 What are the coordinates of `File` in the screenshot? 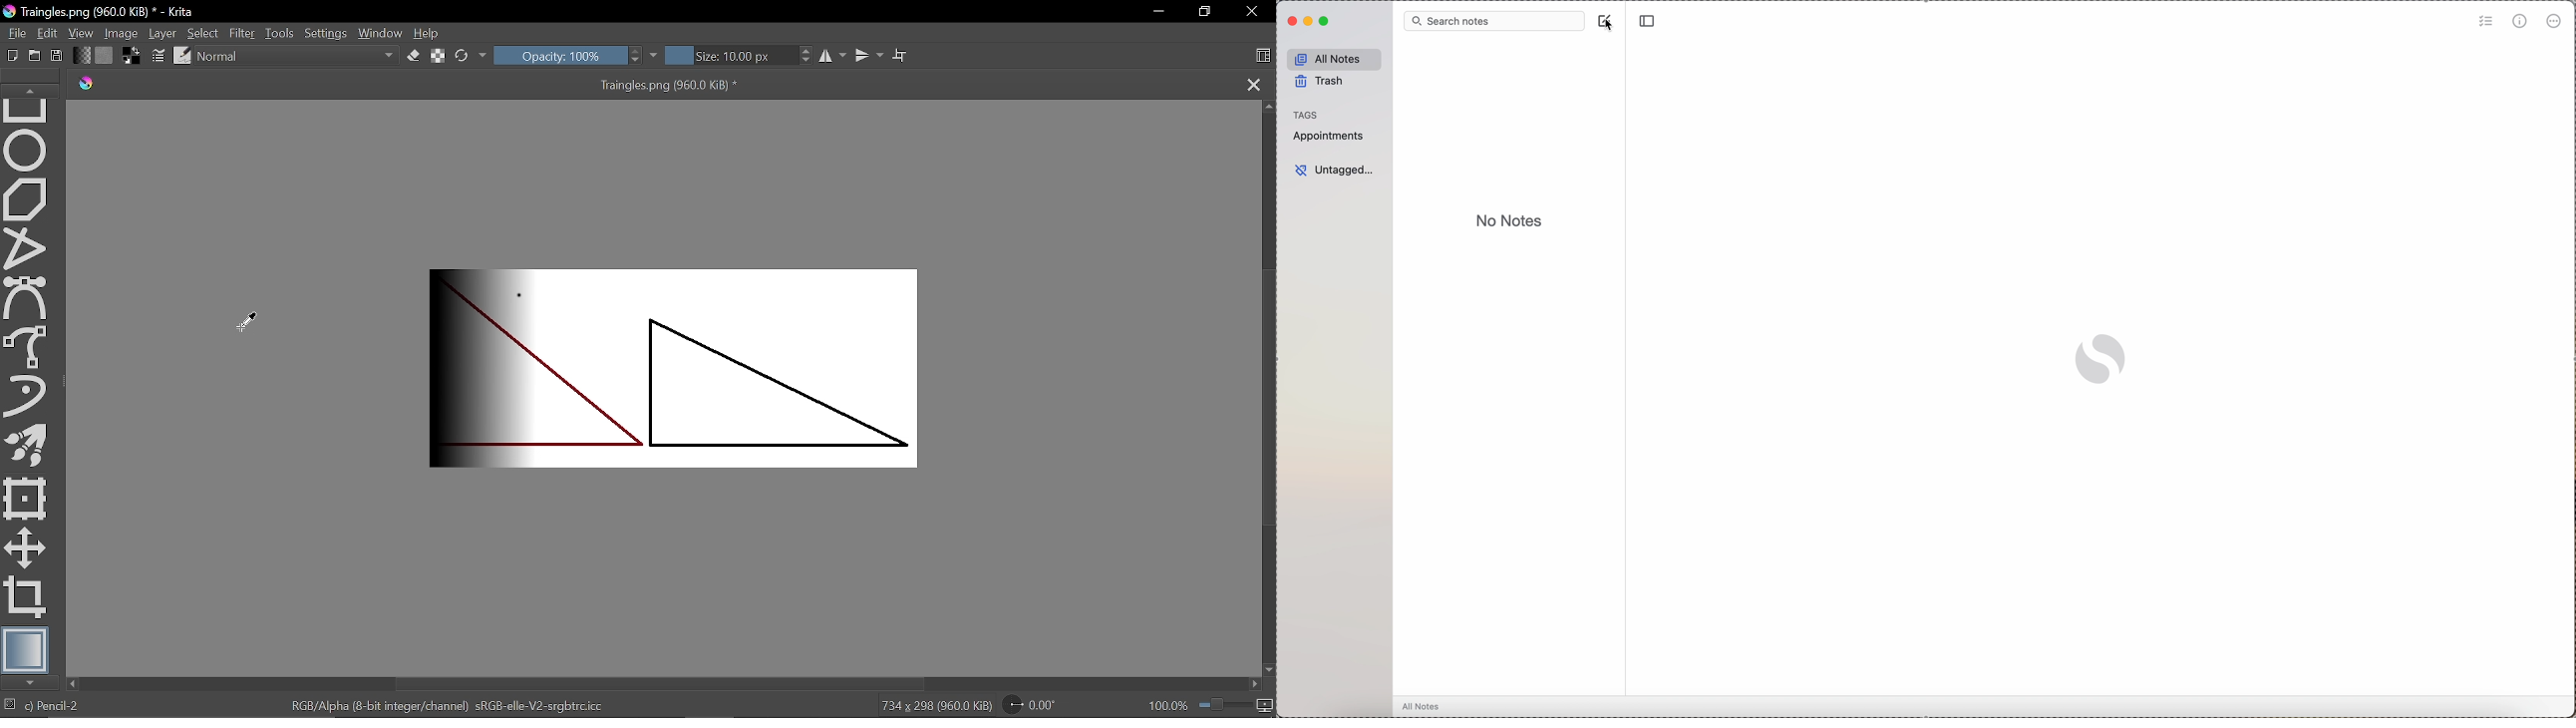 It's located at (14, 32).